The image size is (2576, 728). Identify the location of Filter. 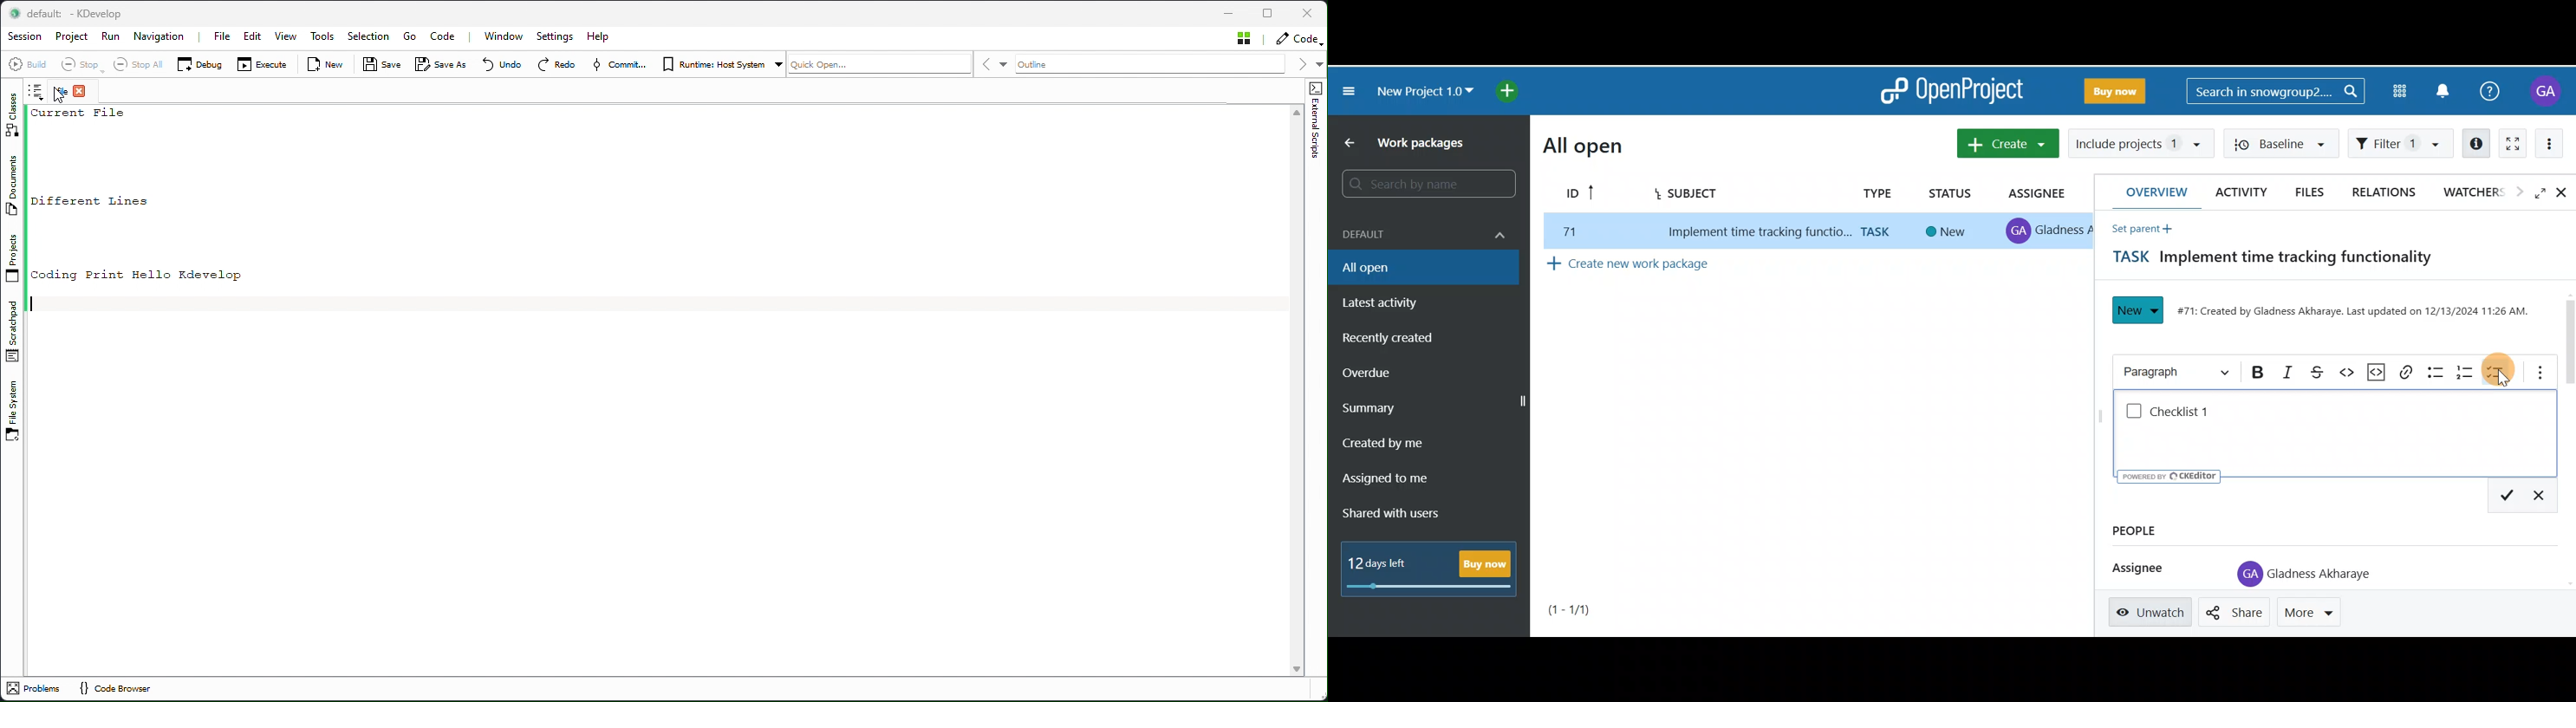
(2403, 144).